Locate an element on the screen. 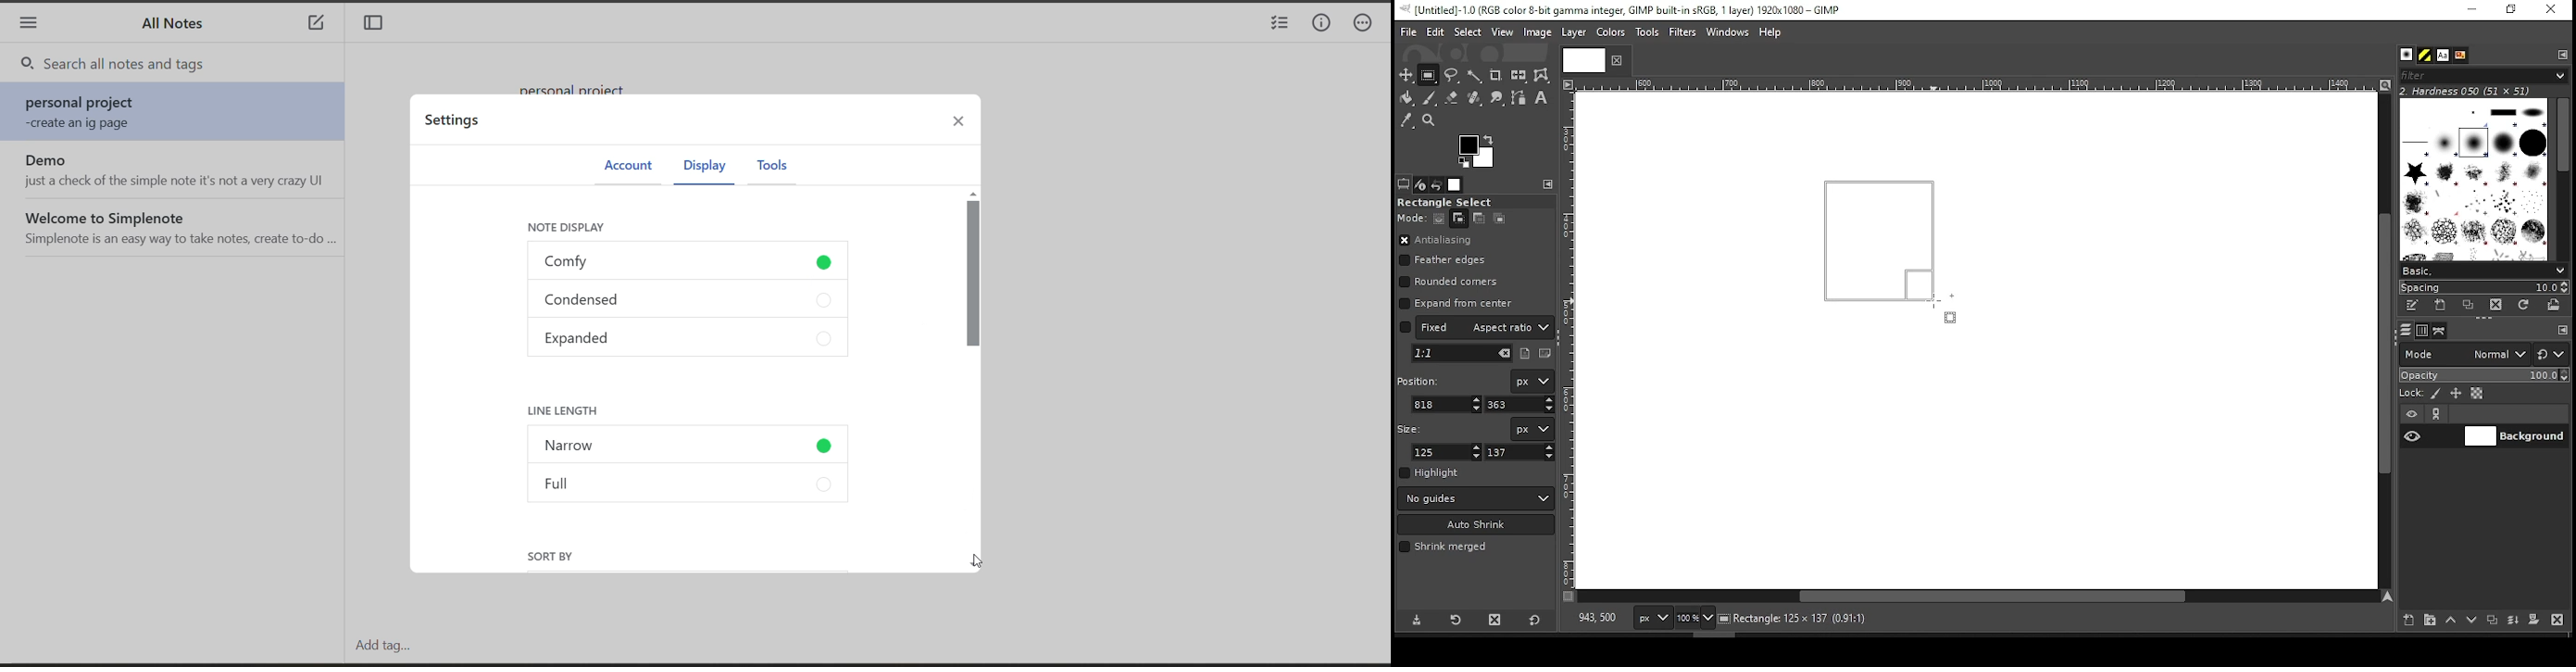 Image resolution: width=2576 pixels, height=672 pixels. select brush preset is located at coordinates (2485, 270).